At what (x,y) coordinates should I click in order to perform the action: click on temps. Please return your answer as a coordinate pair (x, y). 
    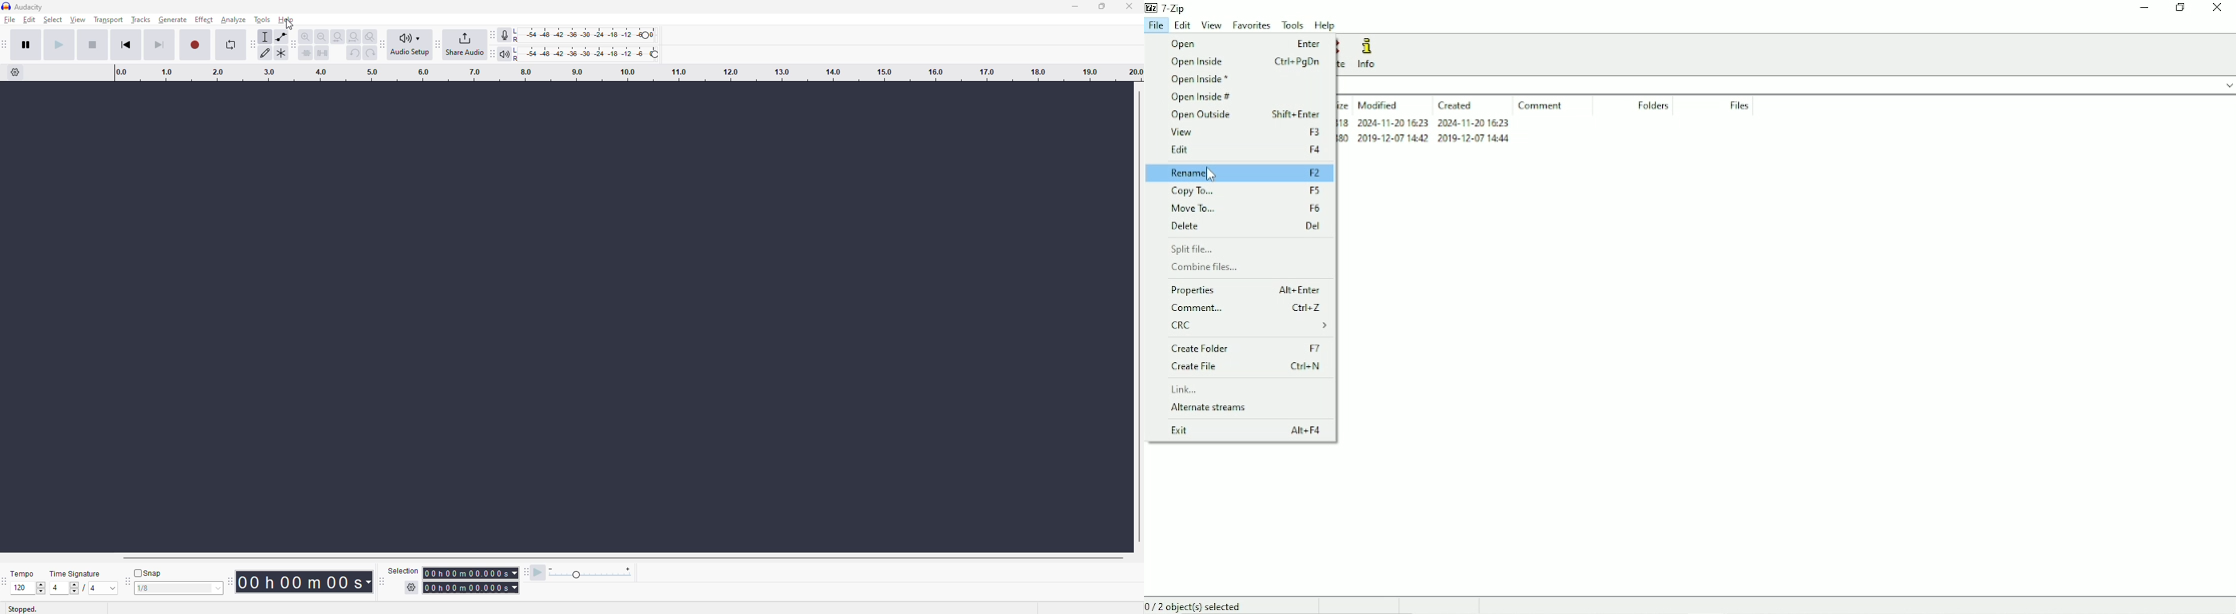
    Looking at the image, I should click on (25, 573).